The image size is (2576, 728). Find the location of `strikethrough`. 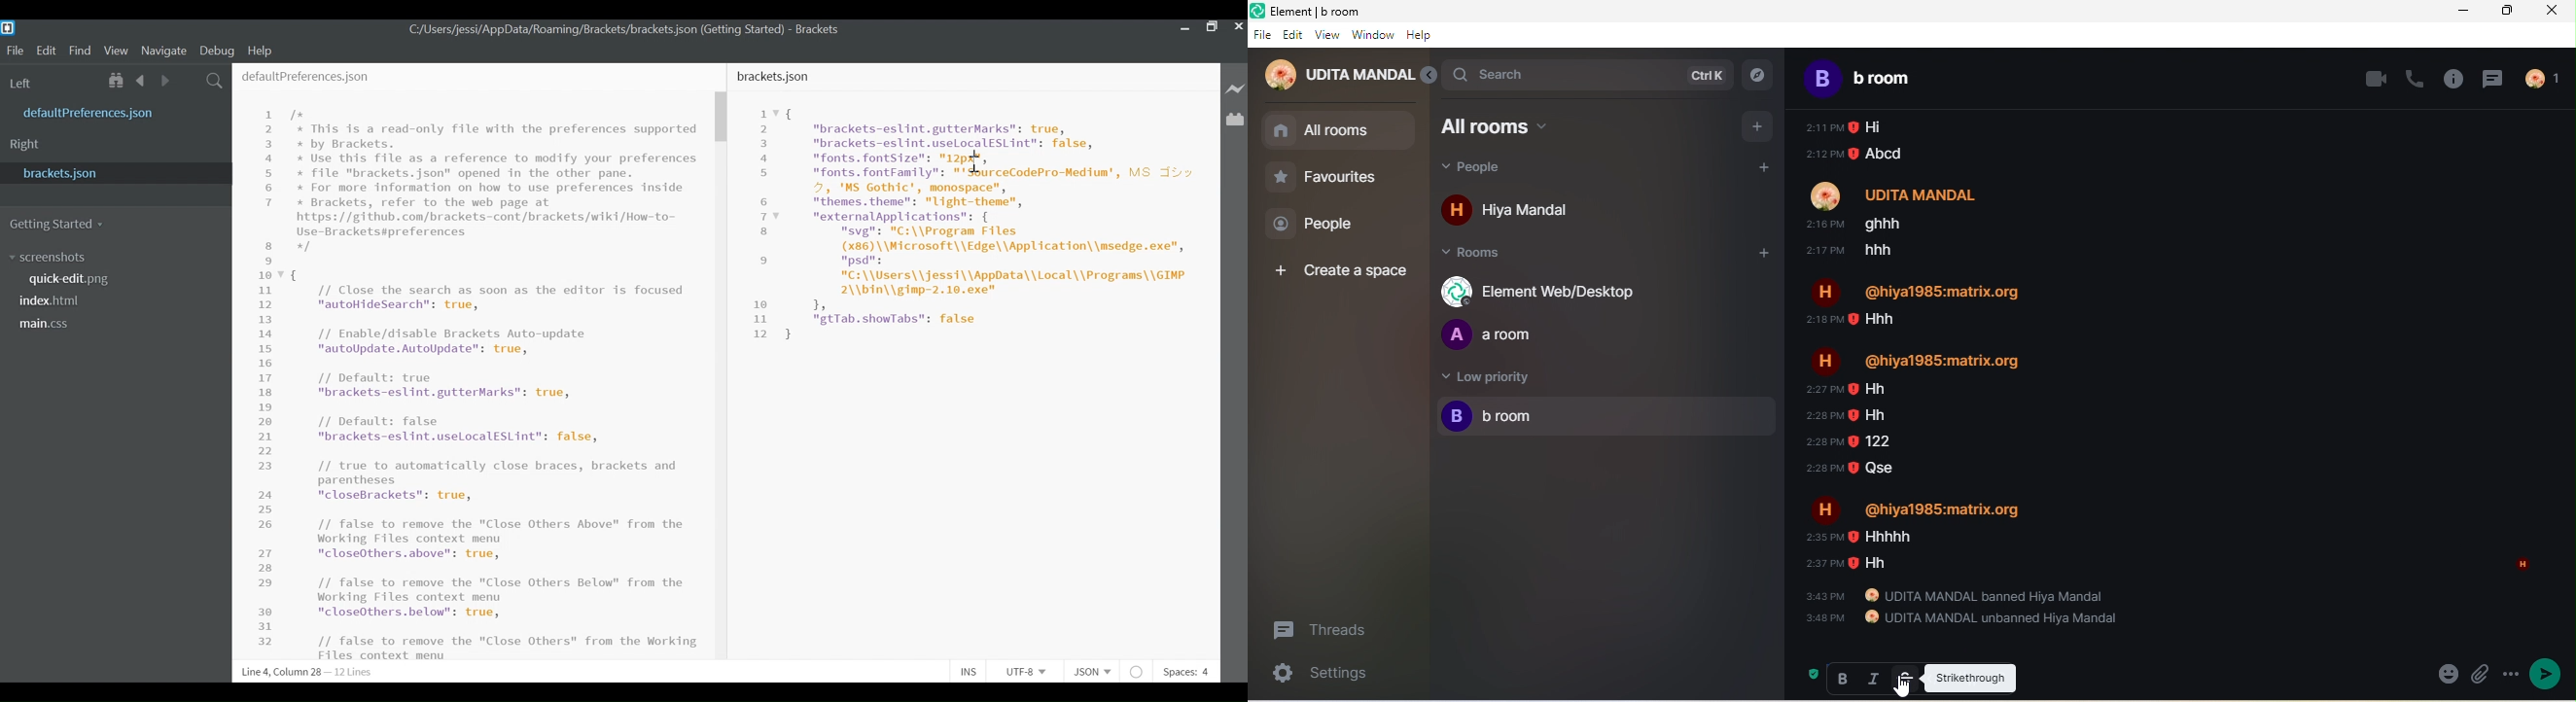

strikethrough is located at coordinates (1906, 678).